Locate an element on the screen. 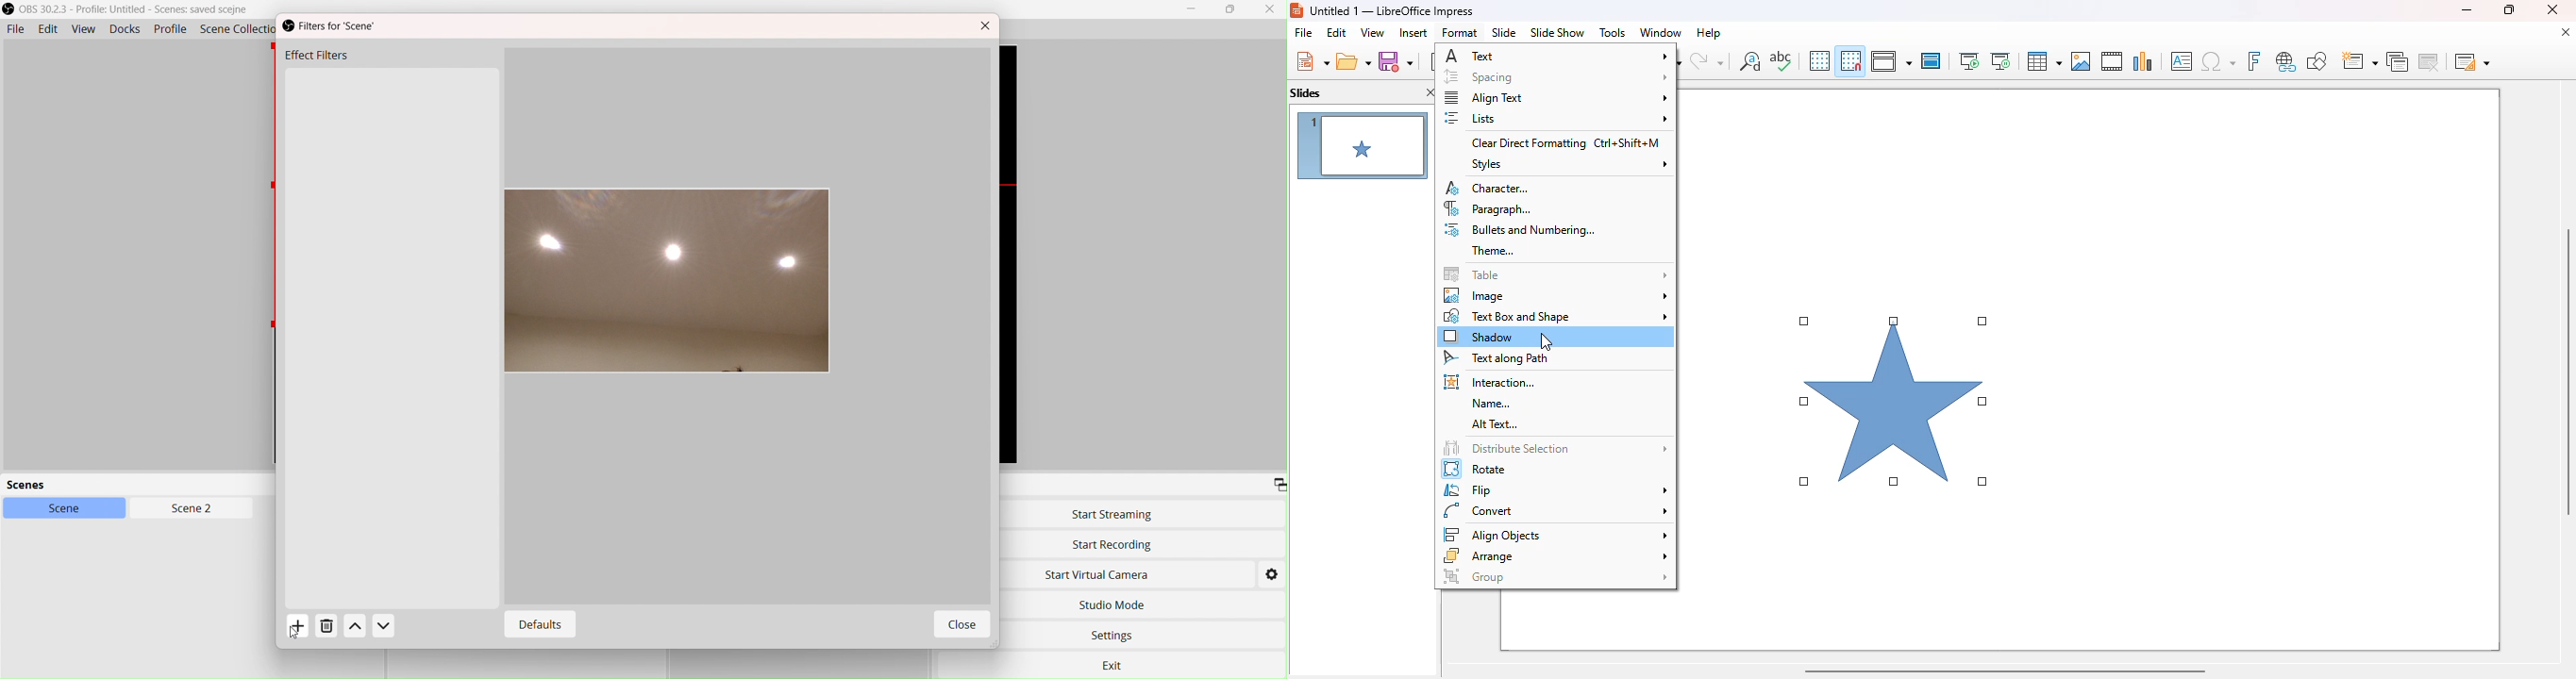 This screenshot has height=700, width=2576. alt text is located at coordinates (1497, 424).